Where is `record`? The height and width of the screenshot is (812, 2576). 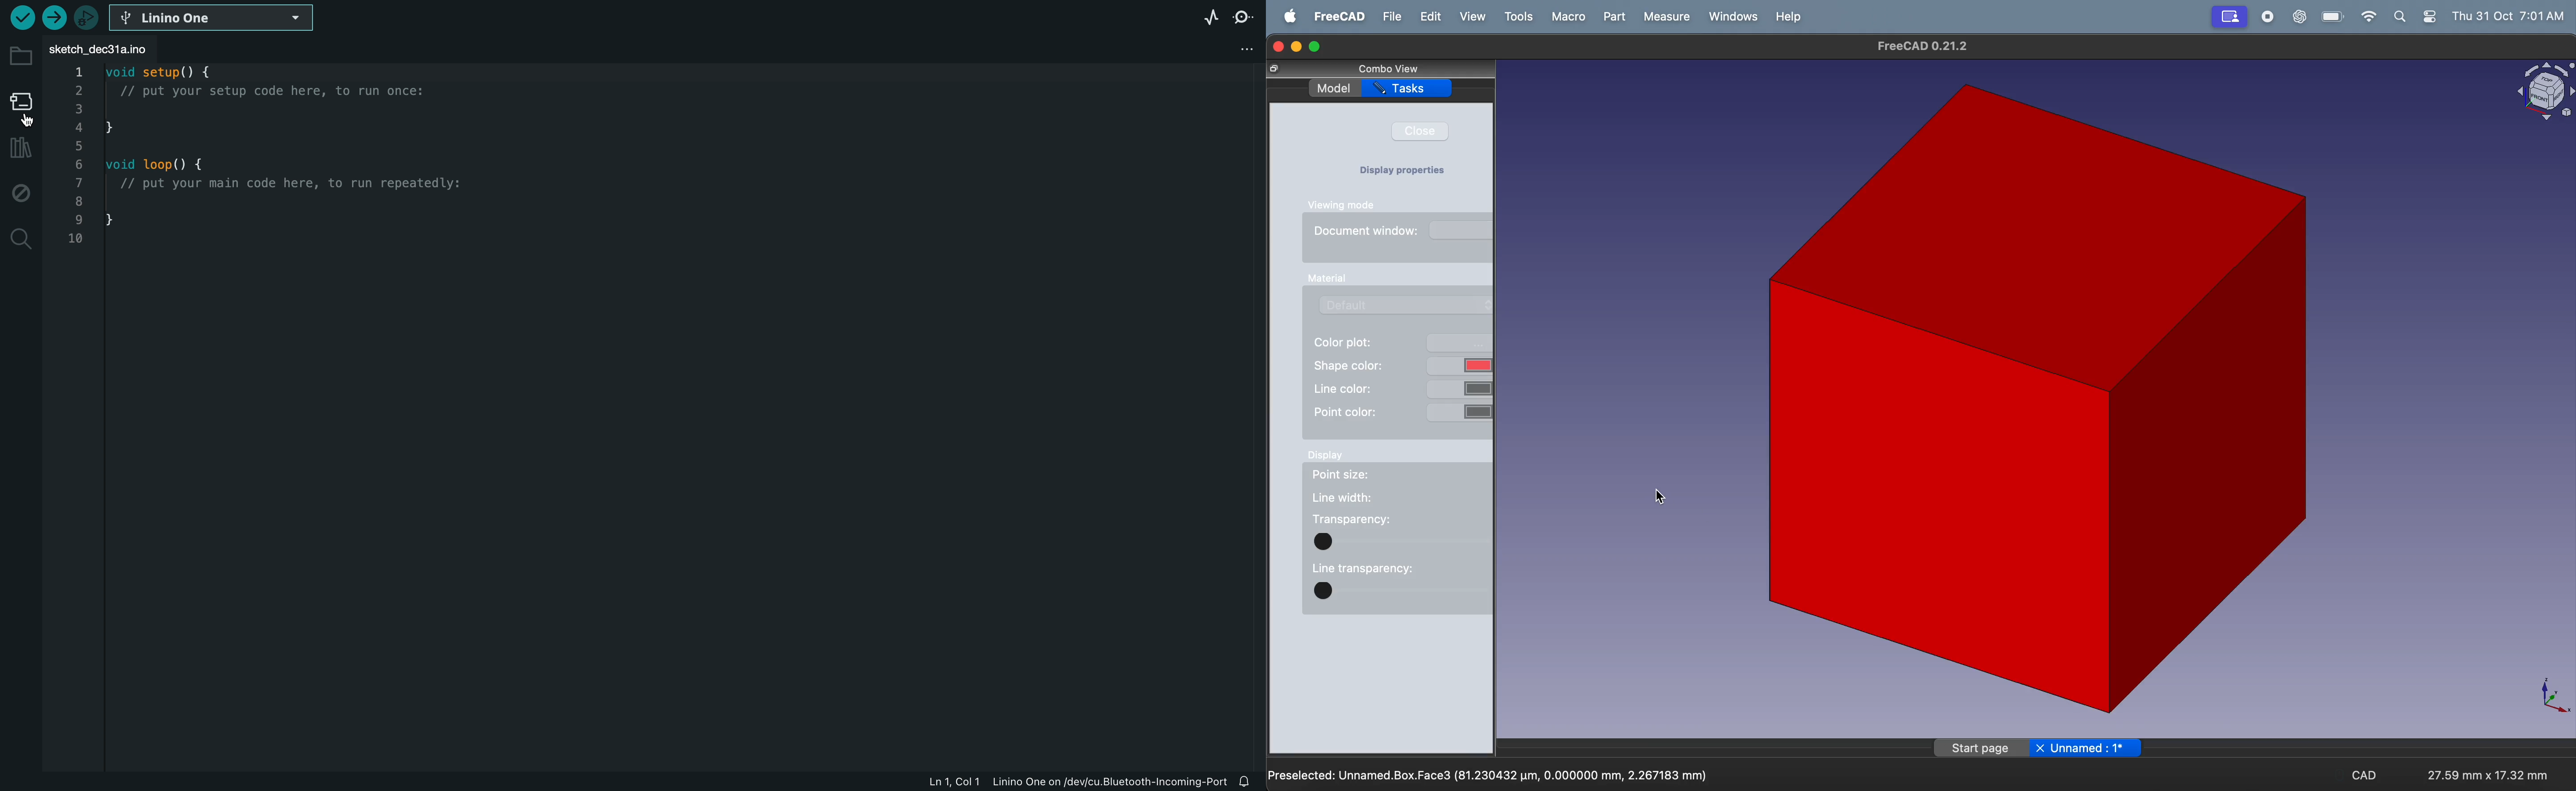 record is located at coordinates (2267, 17).